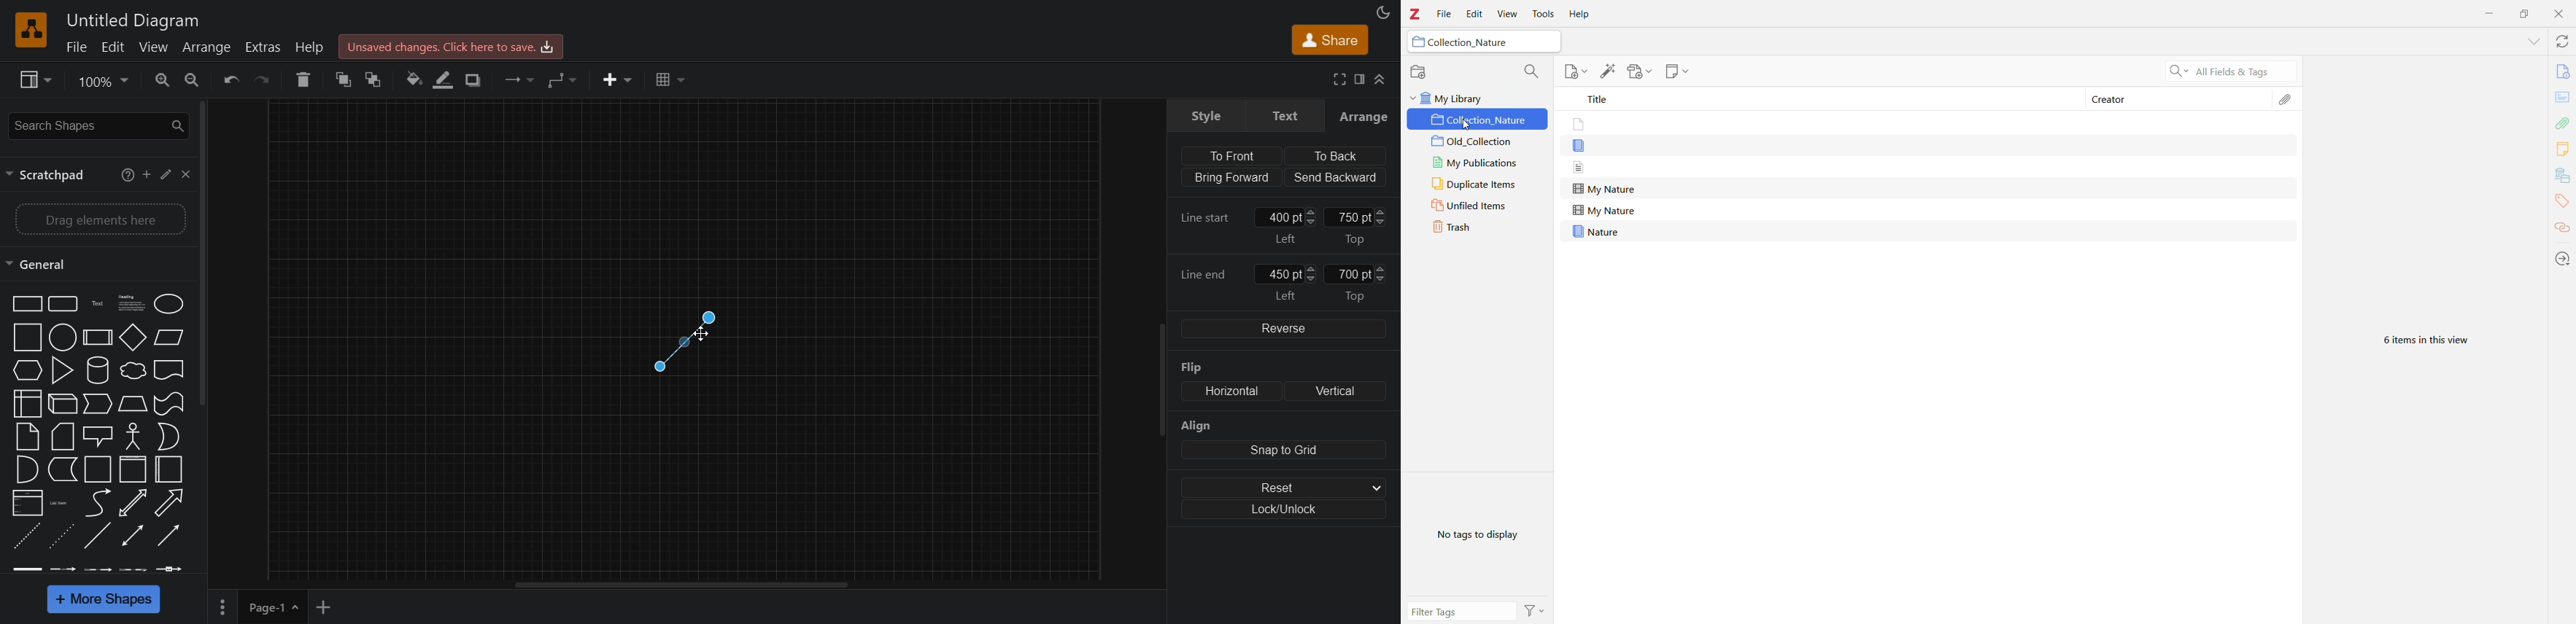 This screenshot has height=644, width=2576. Describe the element at coordinates (95, 303) in the screenshot. I see `Text` at that location.